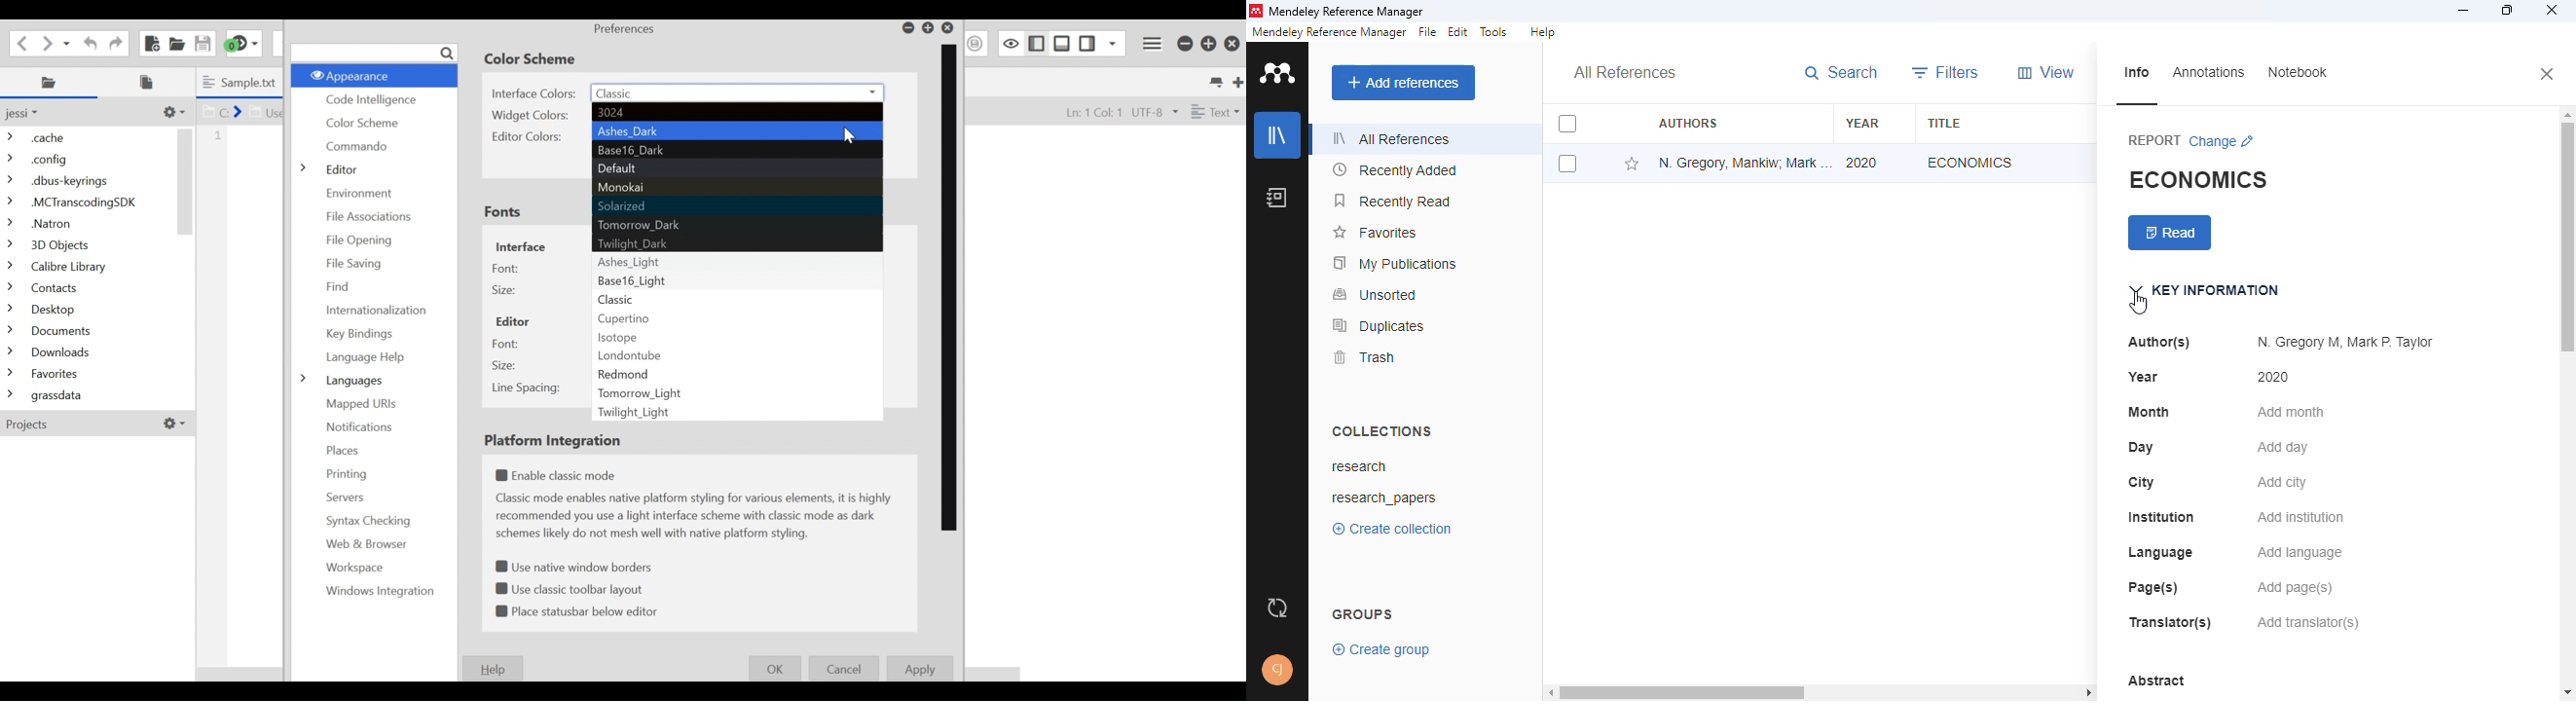 Image resolution: width=2576 pixels, height=728 pixels. What do you see at coordinates (1277, 671) in the screenshot?
I see `profile` at bounding box center [1277, 671].